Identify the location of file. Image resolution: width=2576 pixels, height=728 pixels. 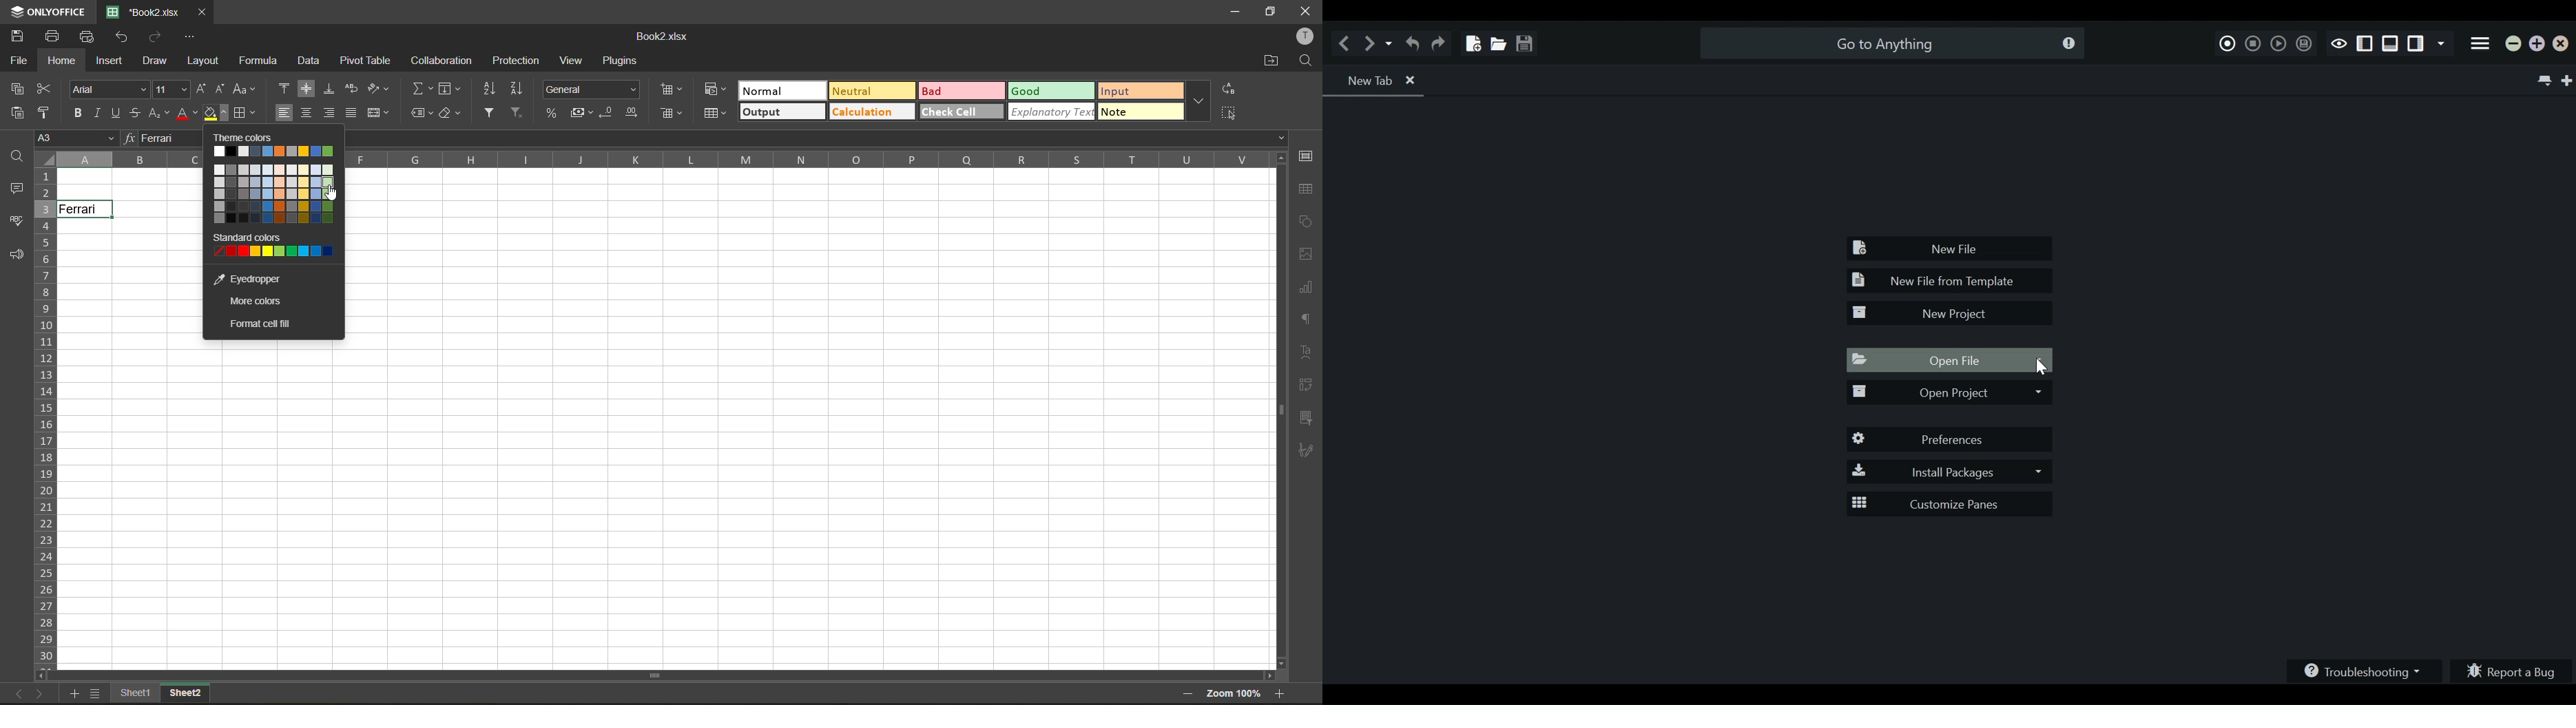
(15, 60).